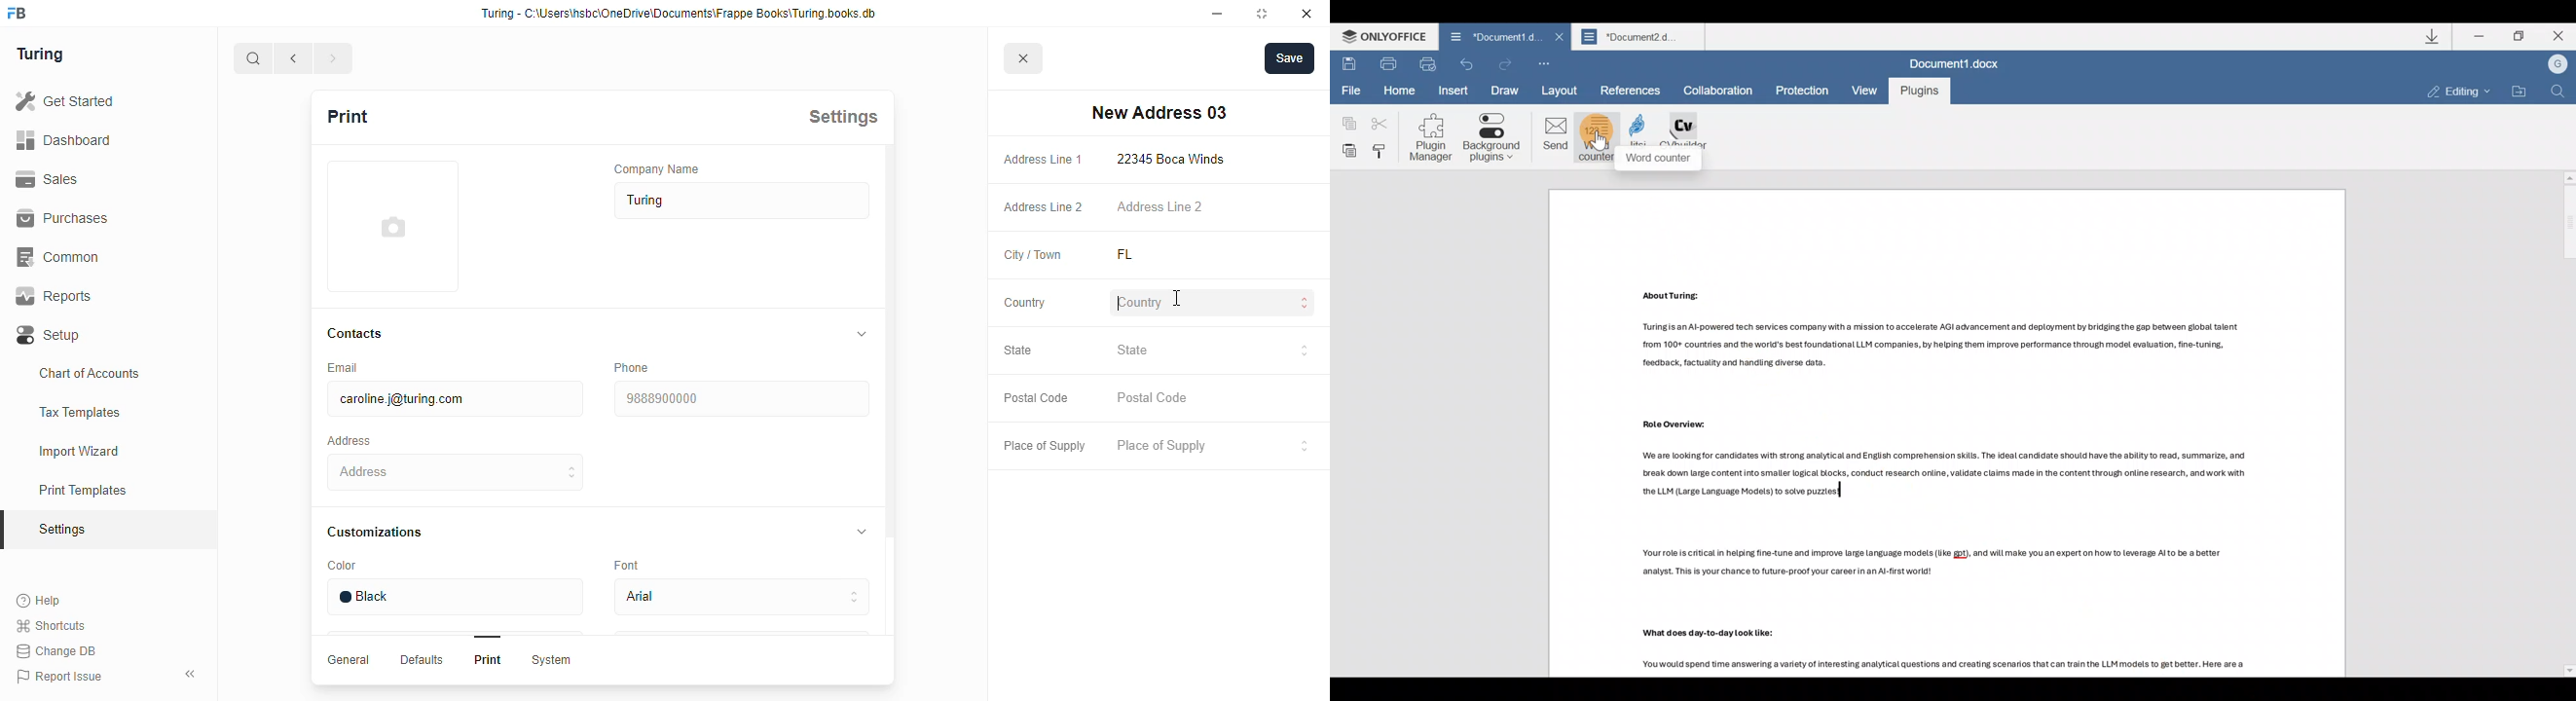  I want to click on 9888900000, so click(740, 399).